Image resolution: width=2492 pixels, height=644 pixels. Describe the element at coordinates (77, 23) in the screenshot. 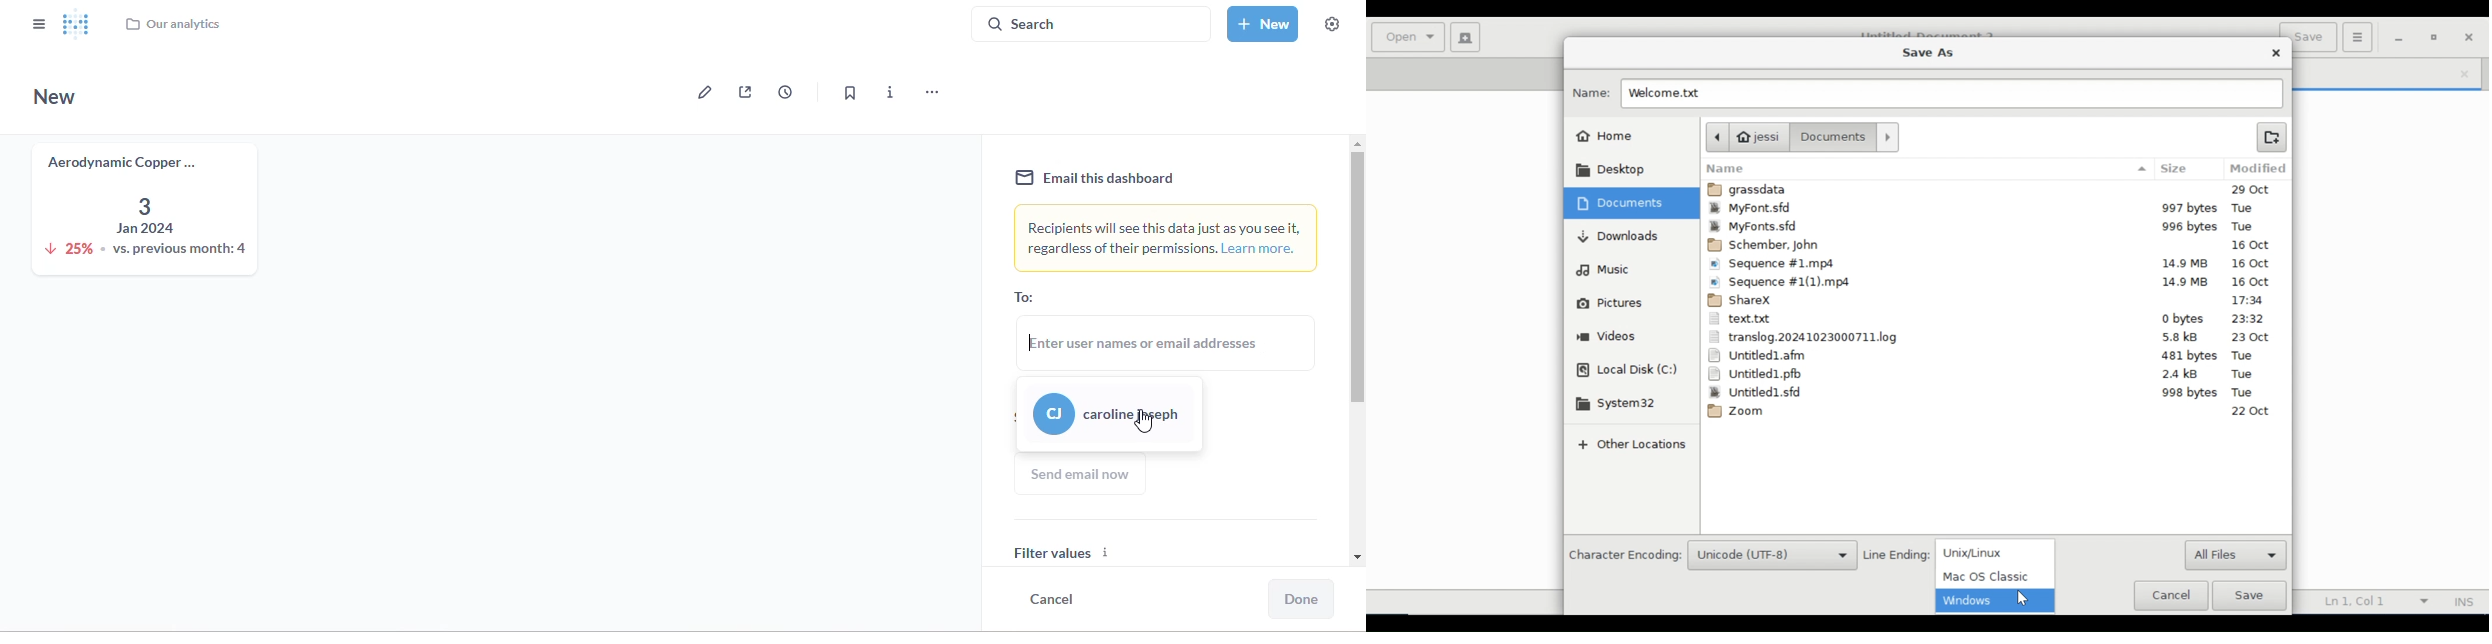

I see `logo` at that location.